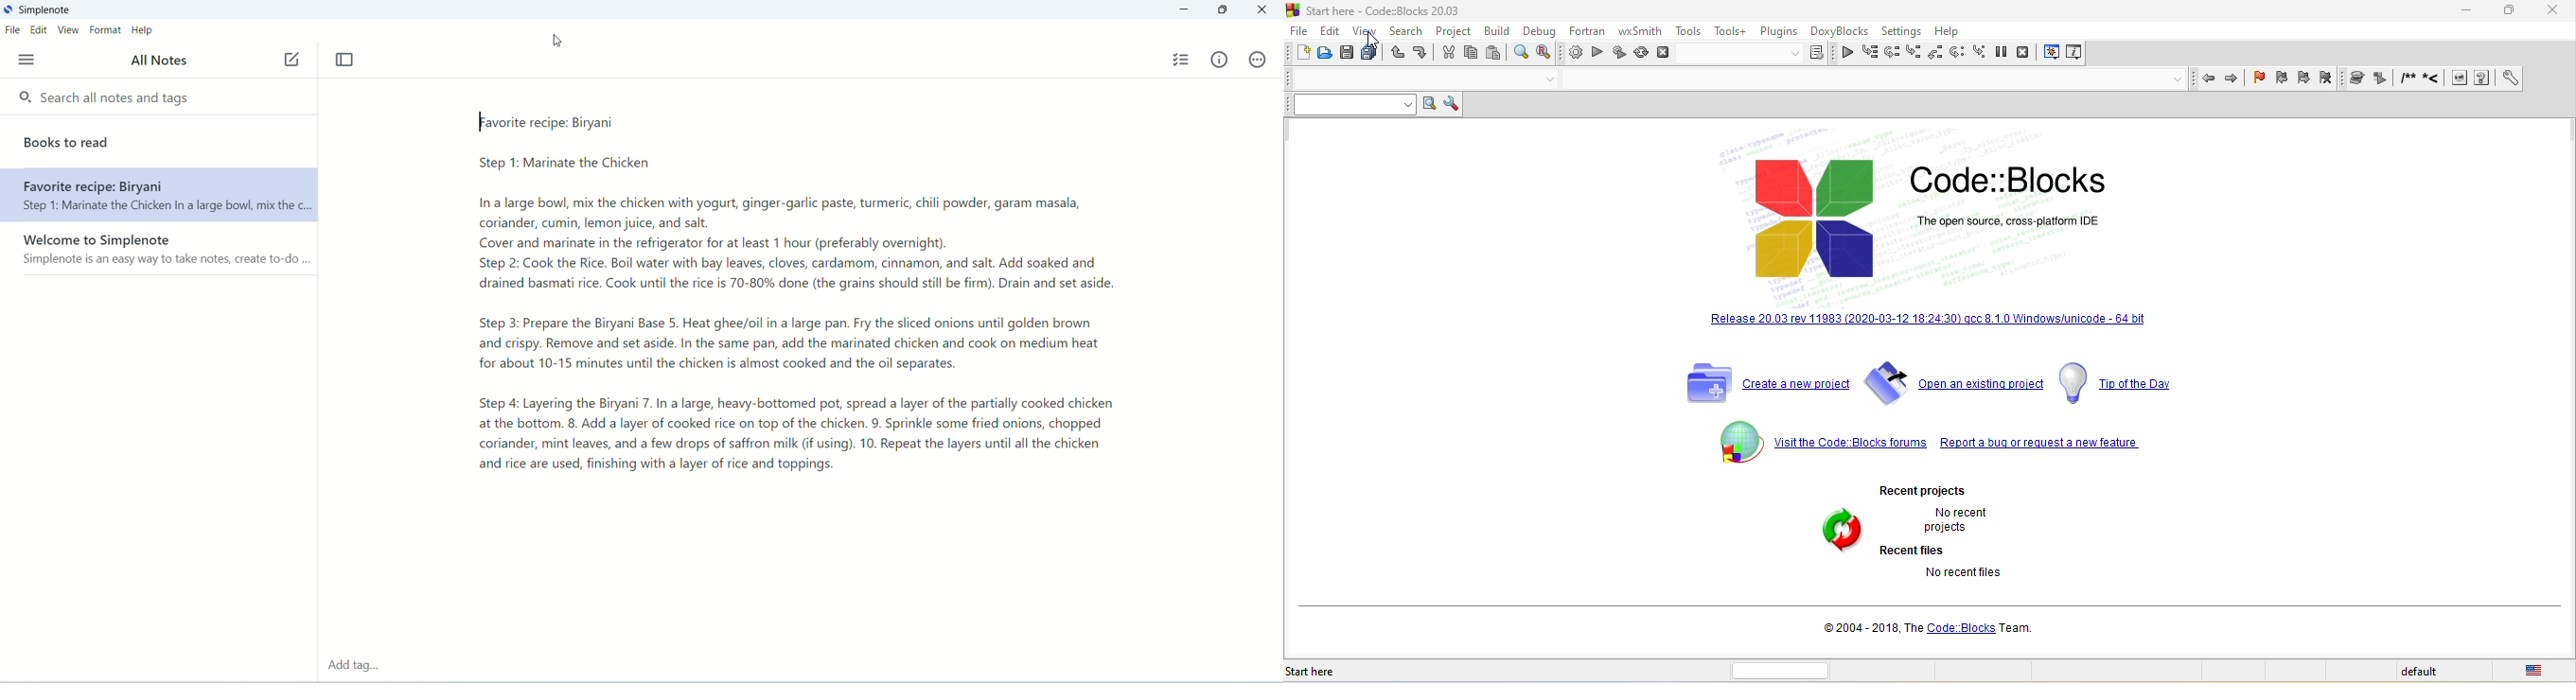 The height and width of the screenshot is (700, 2576). Describe the element at coordinates (1759, 383) in the screenshot. I see `create a new project` at that location.